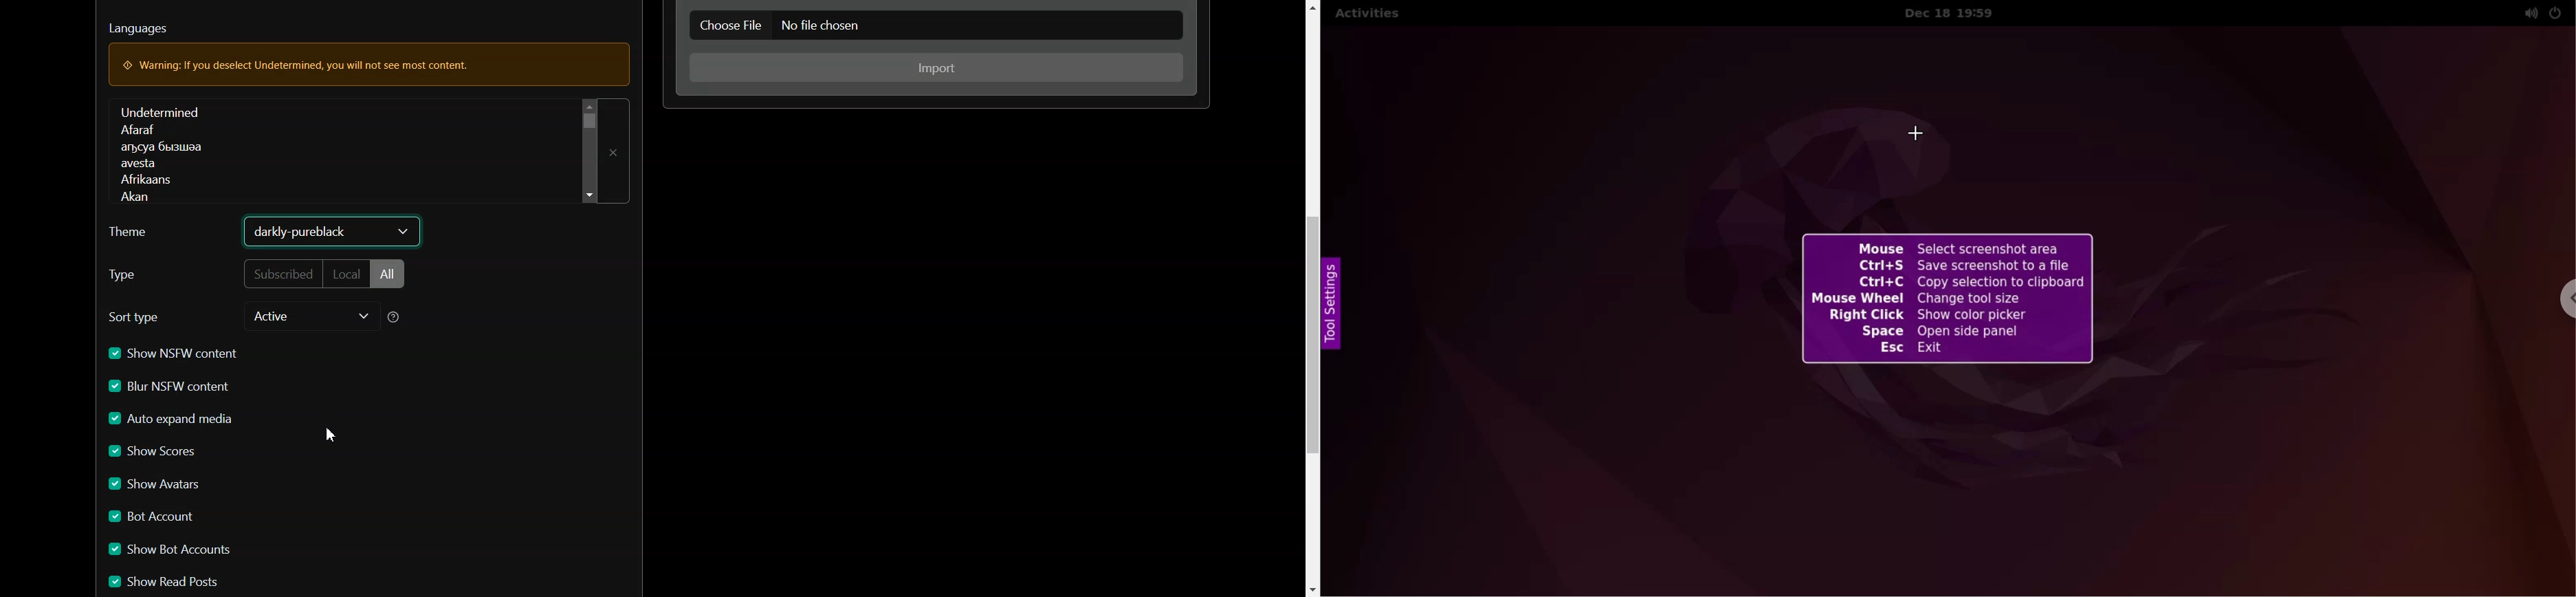 The height and width of the screenshot is (616, 2576). What do you see at coordinates (173, 354) in the screenshot?
I see `Show NSFW content` at bounding box center [173, 354].